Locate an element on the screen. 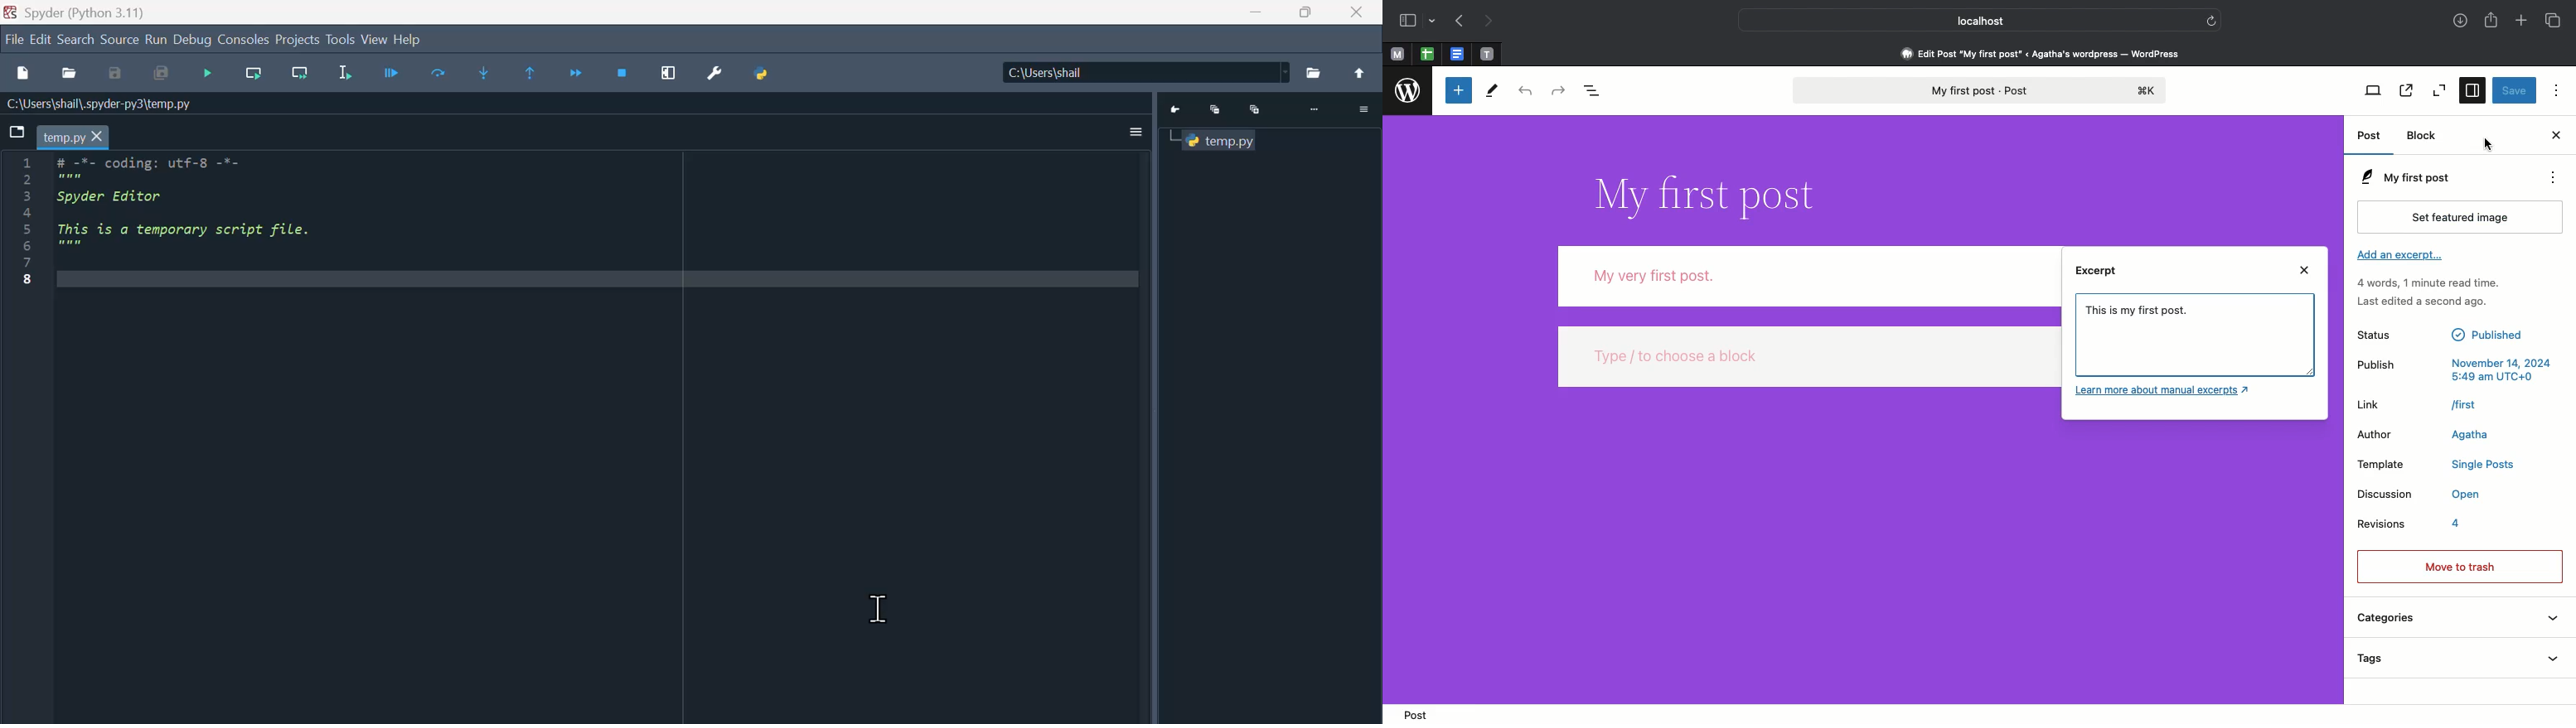 This screenshot has width=2576, height=728. Continue execution until next function is located at coordinates (575, 73).